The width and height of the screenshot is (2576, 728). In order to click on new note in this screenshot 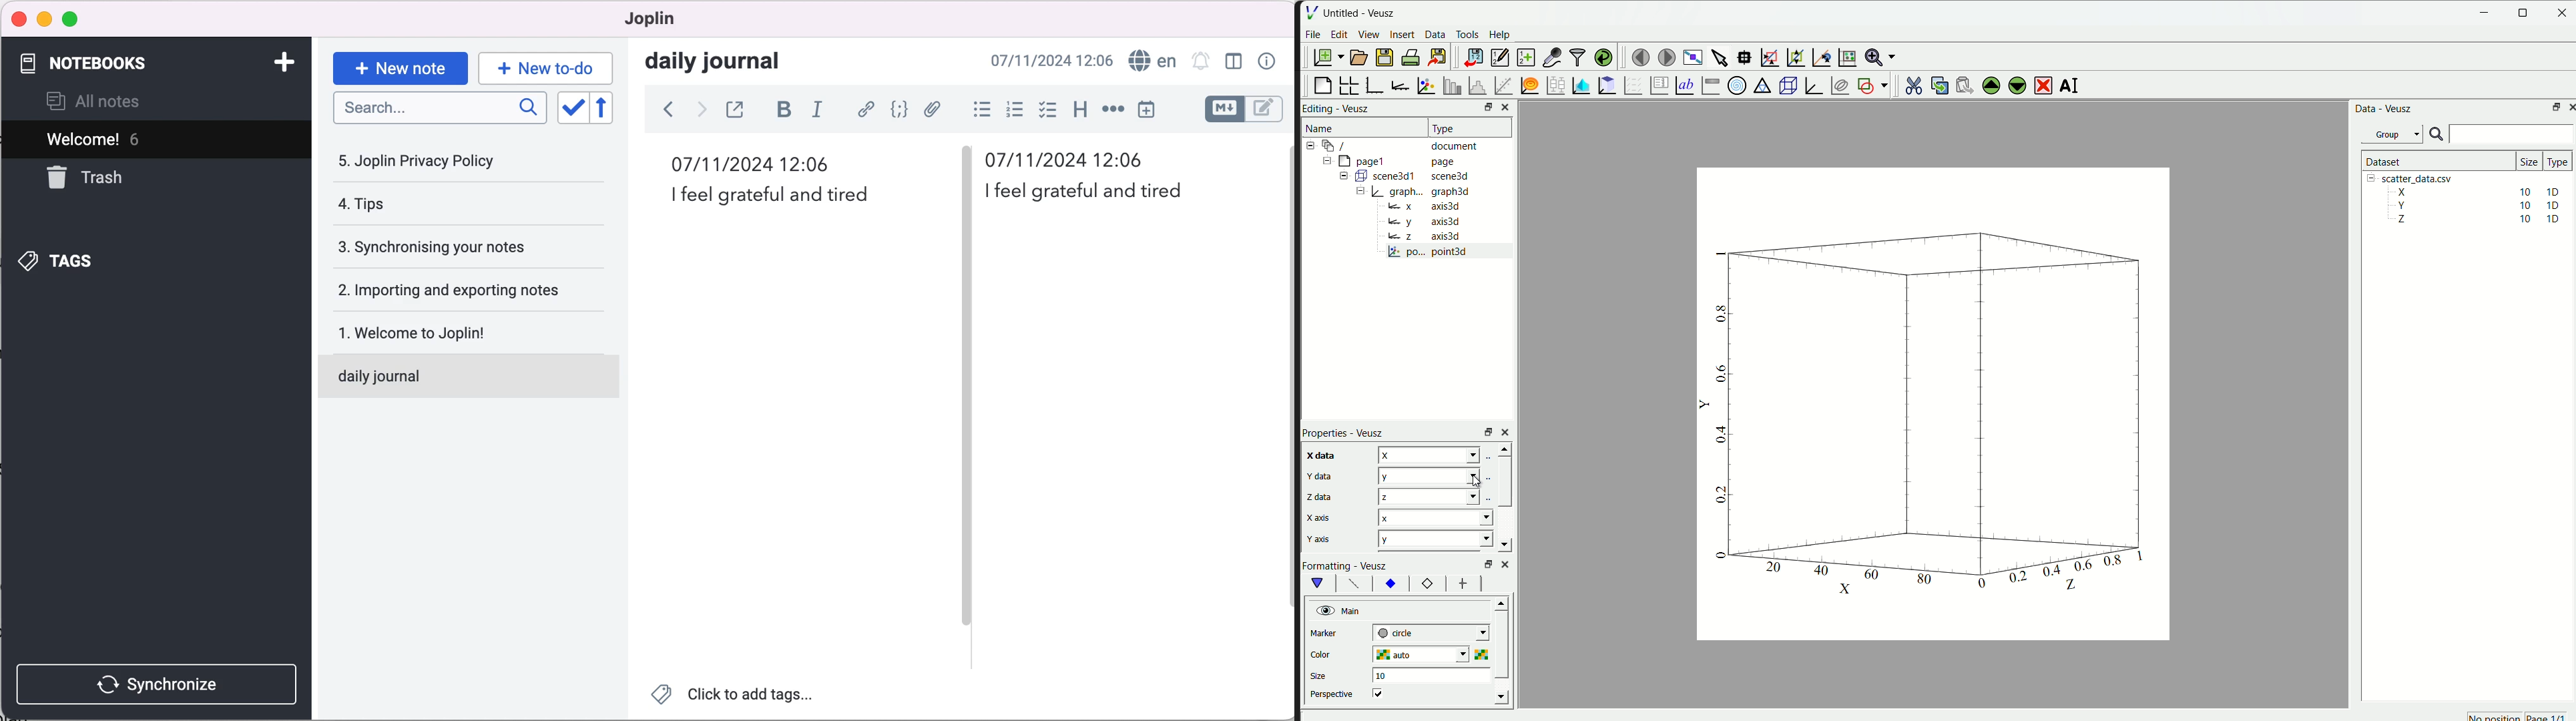, I will do `click(399, 63)`.